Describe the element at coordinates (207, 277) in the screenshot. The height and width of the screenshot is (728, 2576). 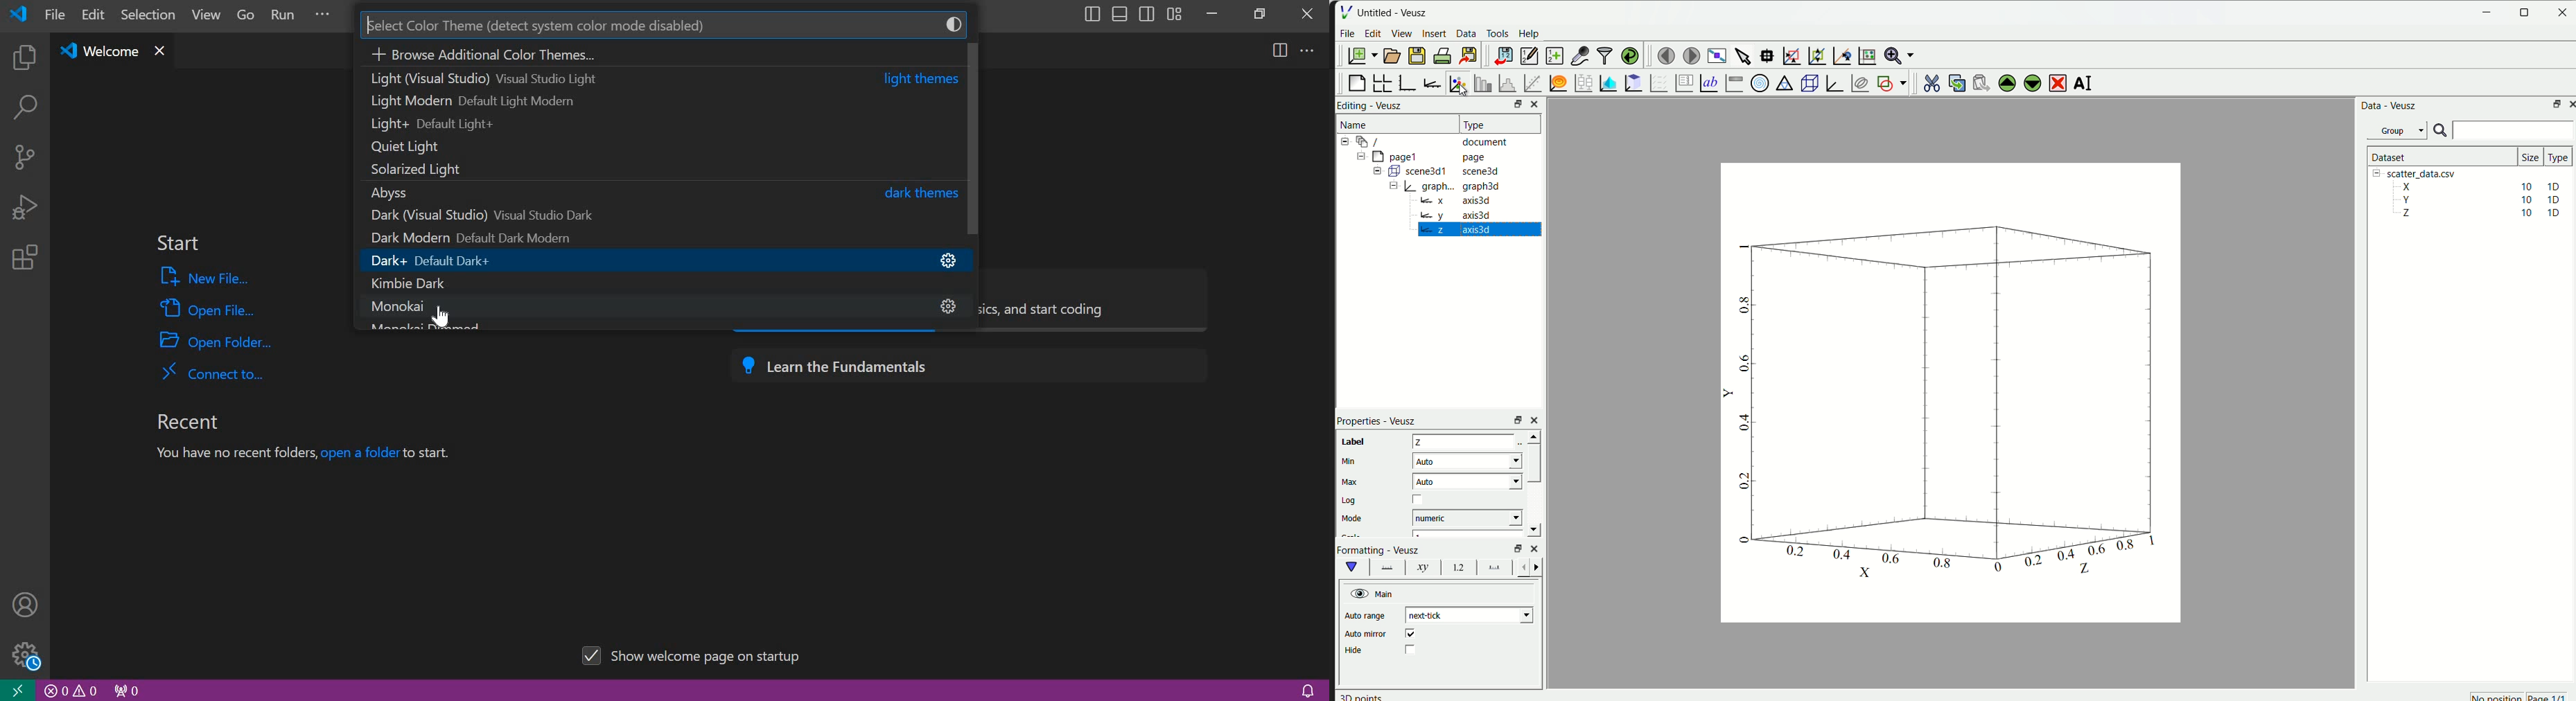
I see `new file` at that location.